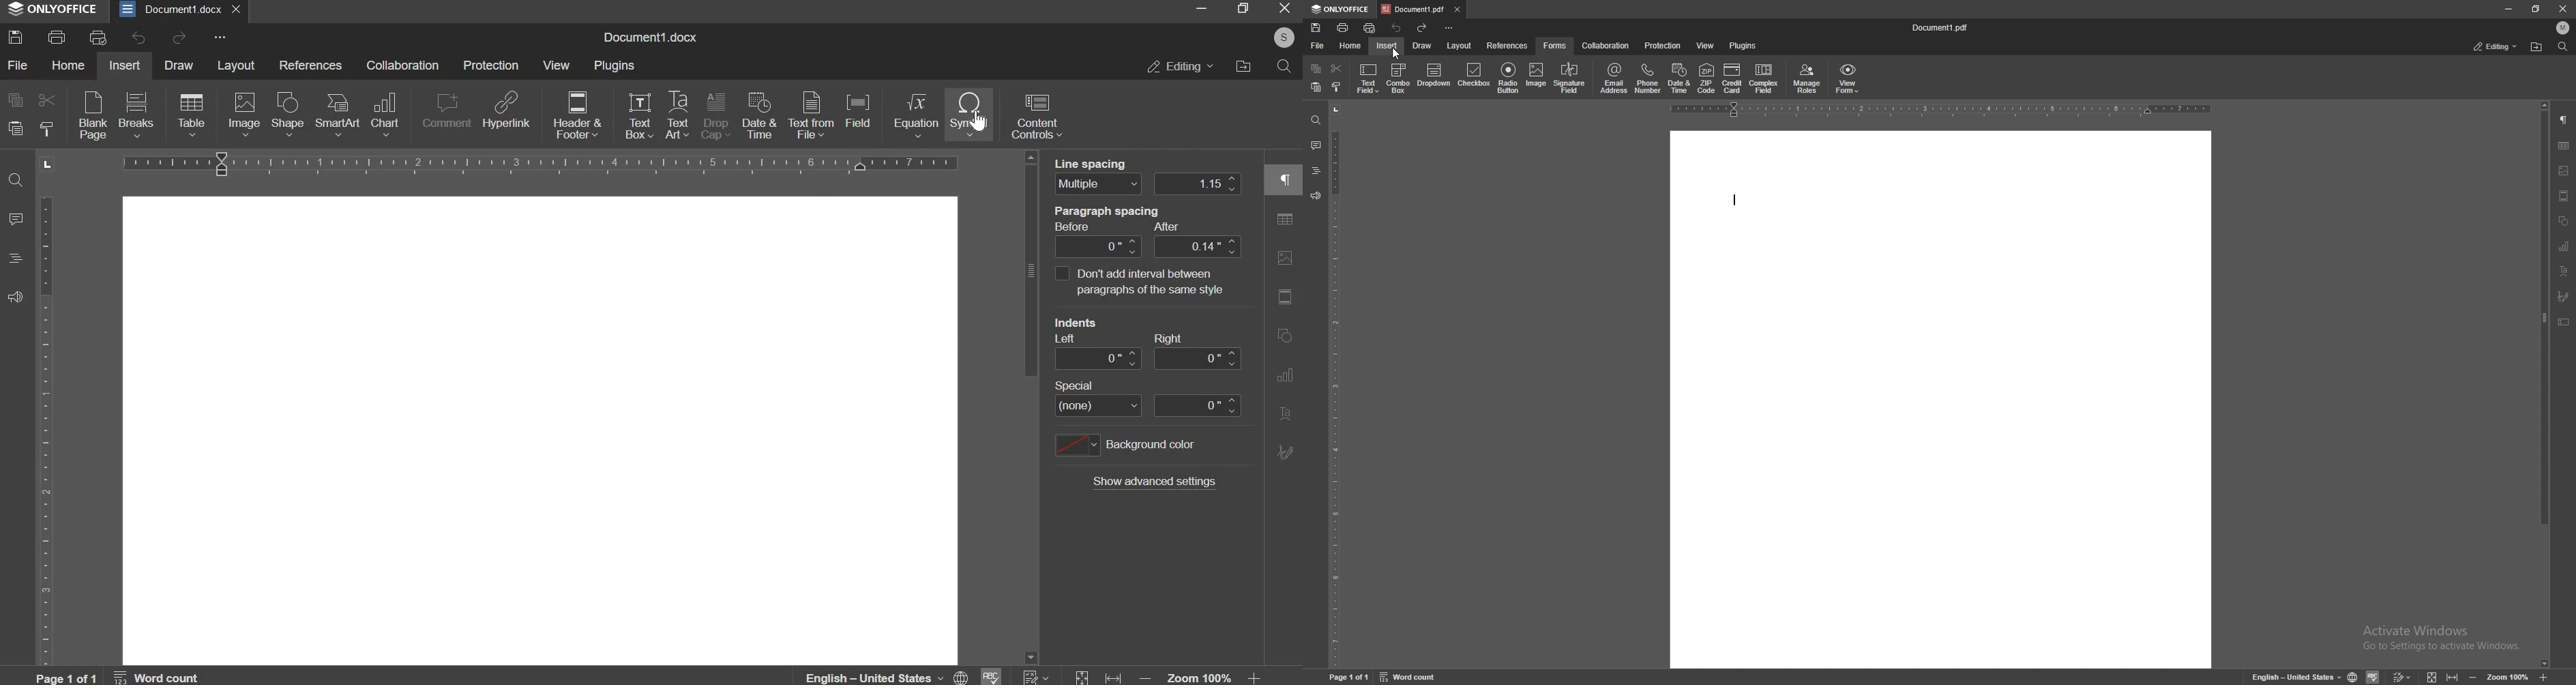 The width and height of the screenshot is (2576, 700). I want to click on background color, so click(1124, 445).